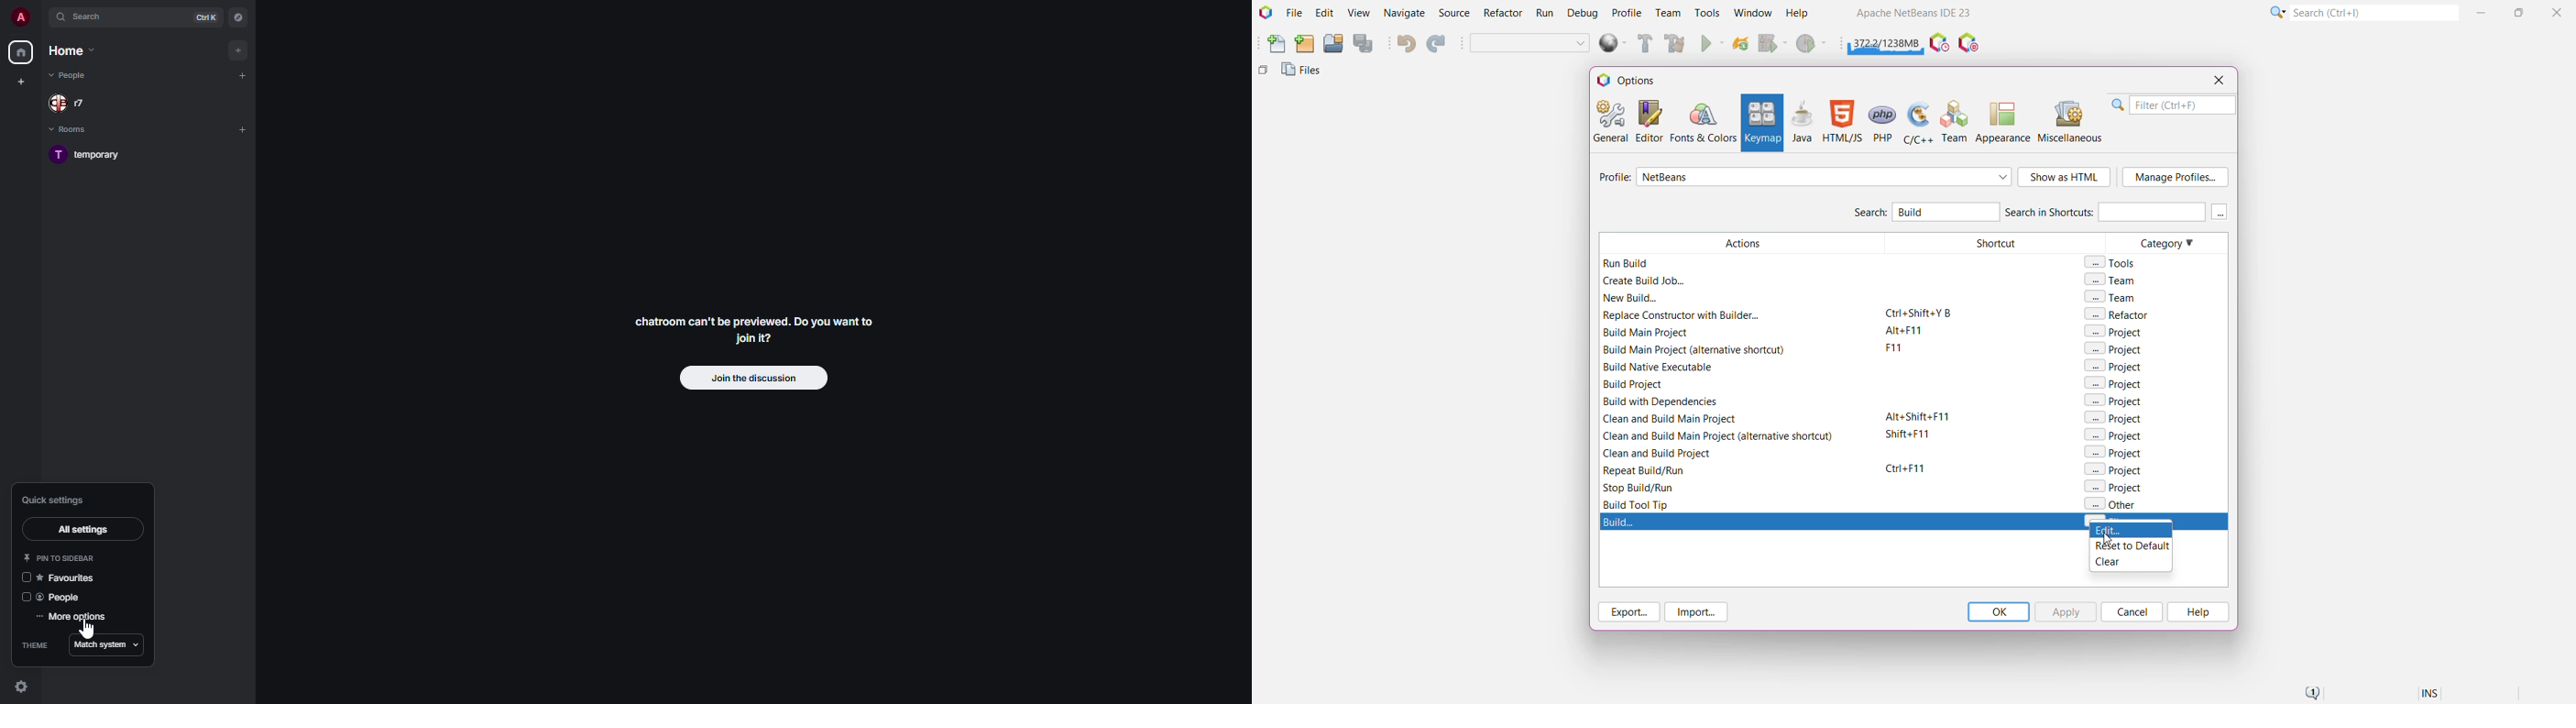 The image size is (2576, 728). I want to click on add, so click(240, 75).